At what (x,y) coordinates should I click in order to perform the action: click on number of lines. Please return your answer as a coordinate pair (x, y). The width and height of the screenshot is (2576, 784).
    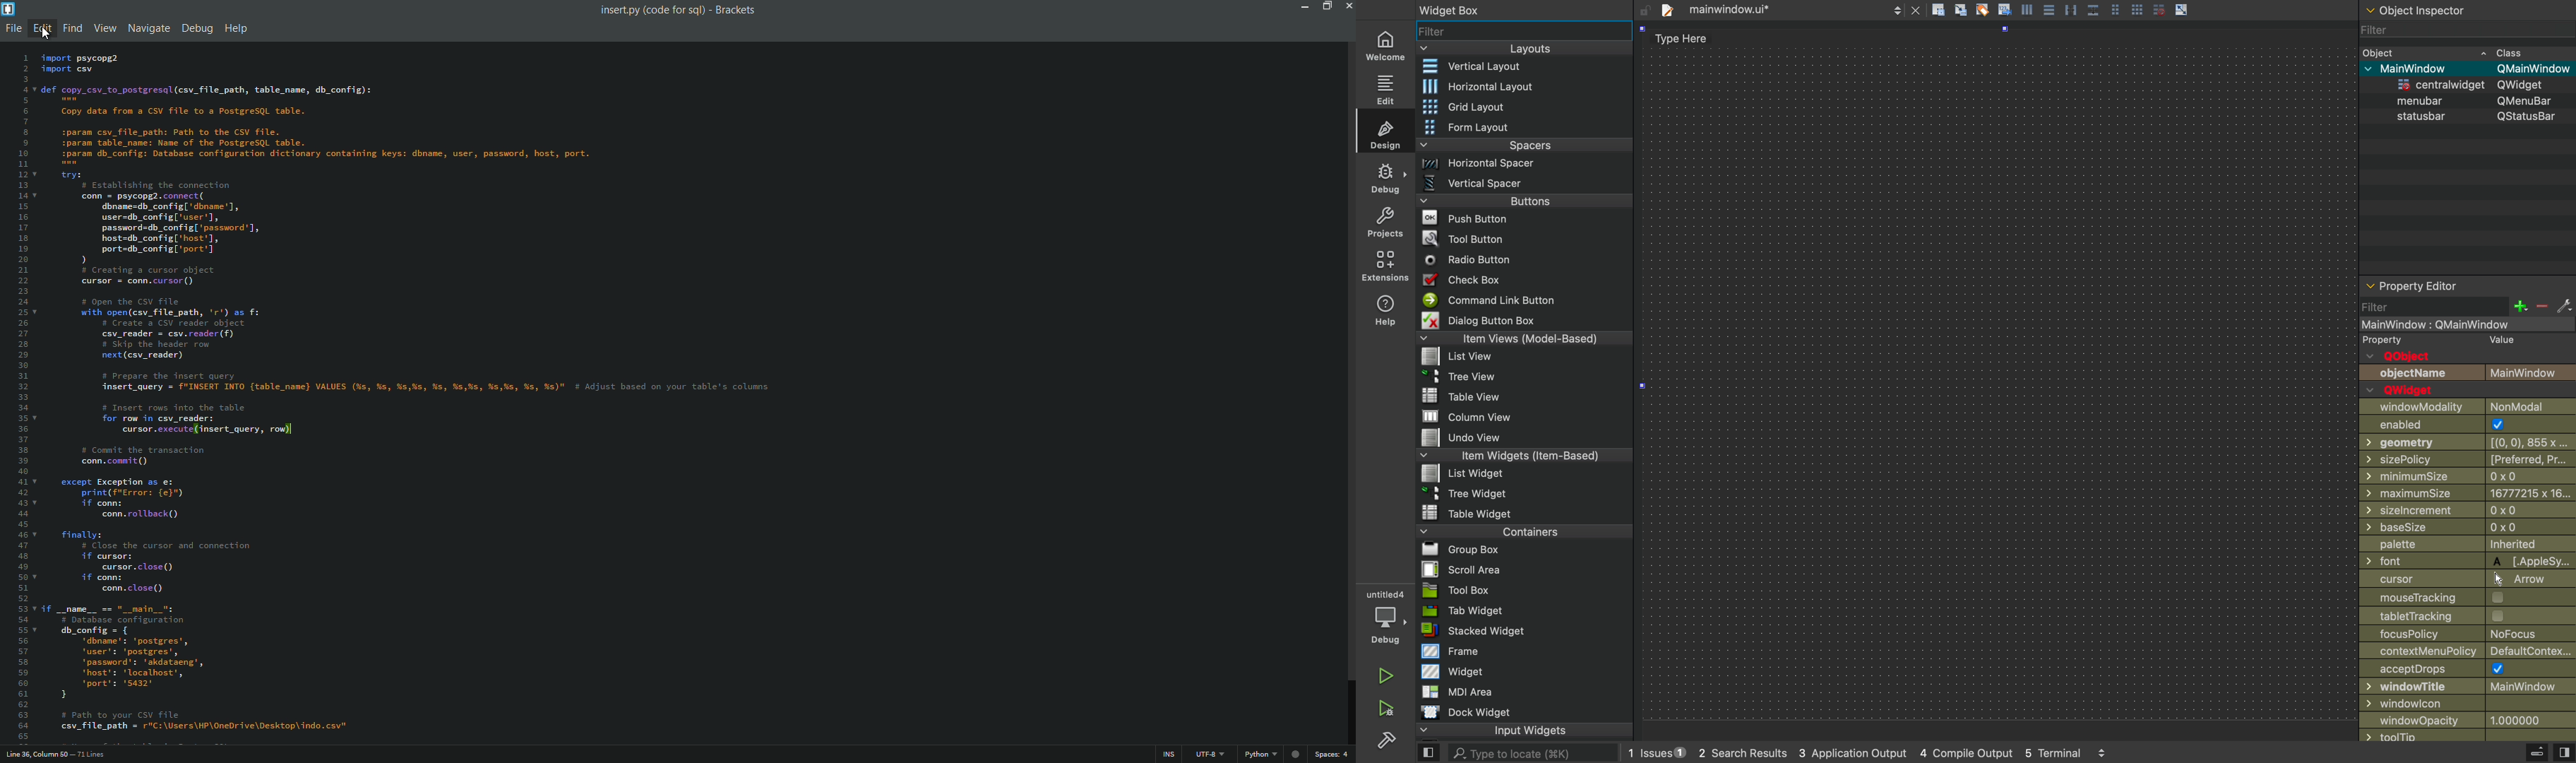
    Looking at the image, I should click on (94, 755).